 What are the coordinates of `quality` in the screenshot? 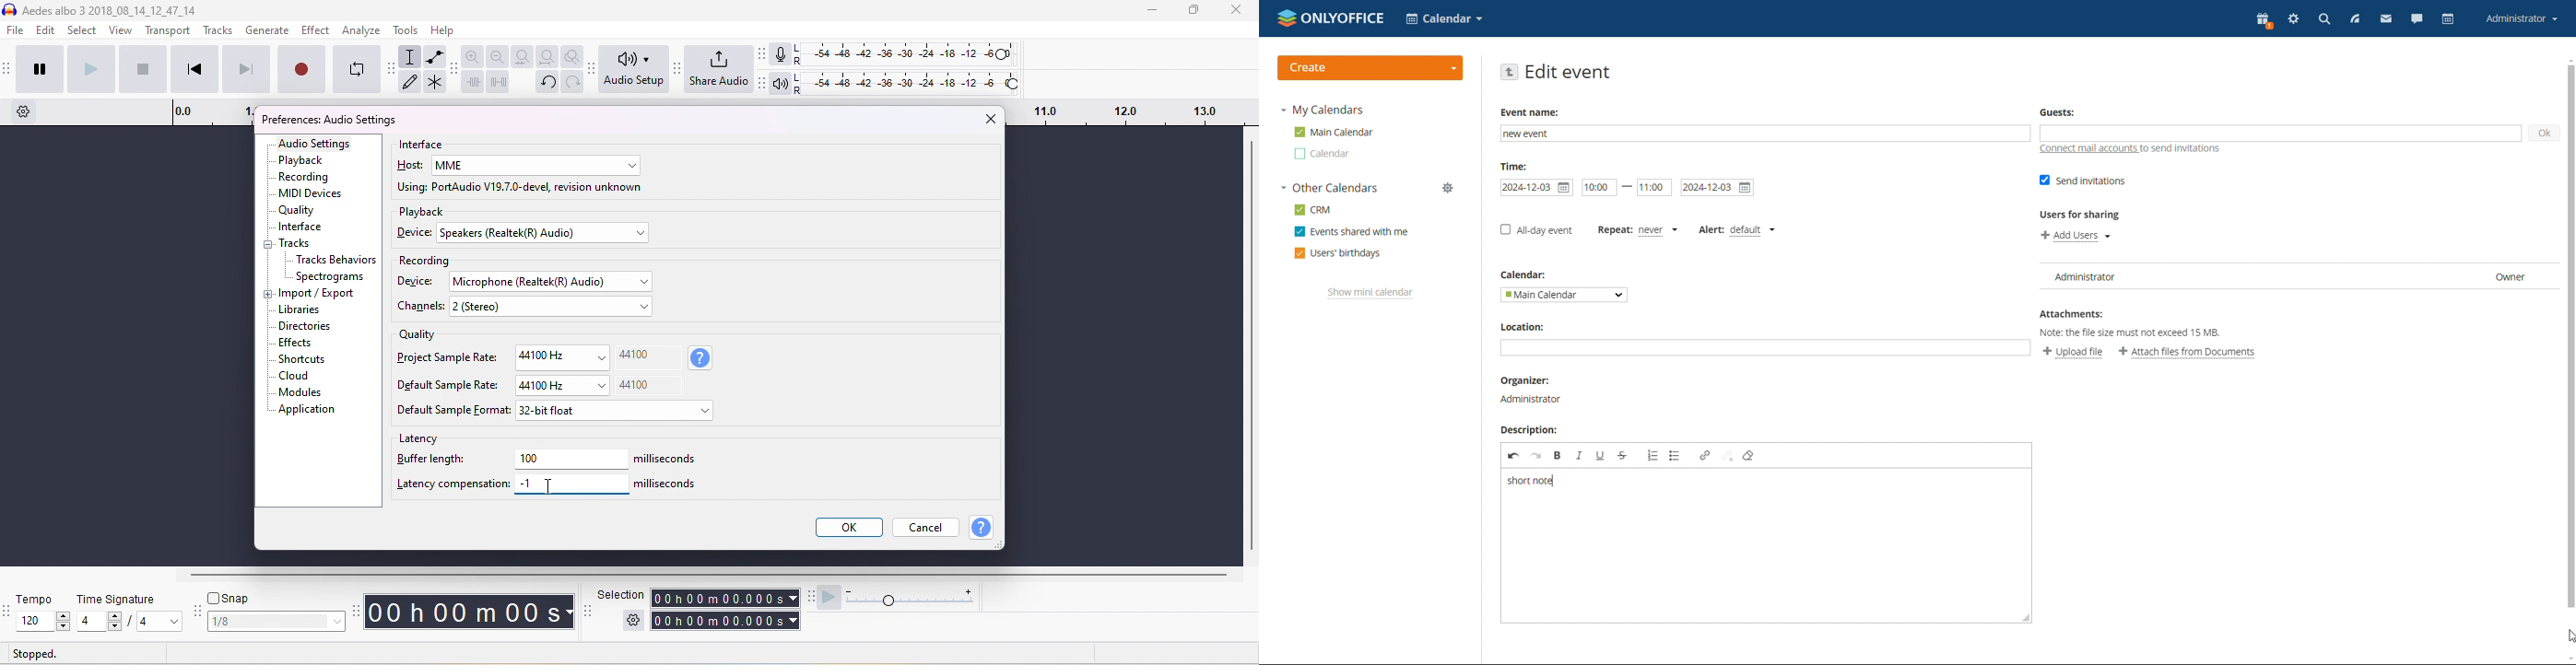 It's located at (417, 336).